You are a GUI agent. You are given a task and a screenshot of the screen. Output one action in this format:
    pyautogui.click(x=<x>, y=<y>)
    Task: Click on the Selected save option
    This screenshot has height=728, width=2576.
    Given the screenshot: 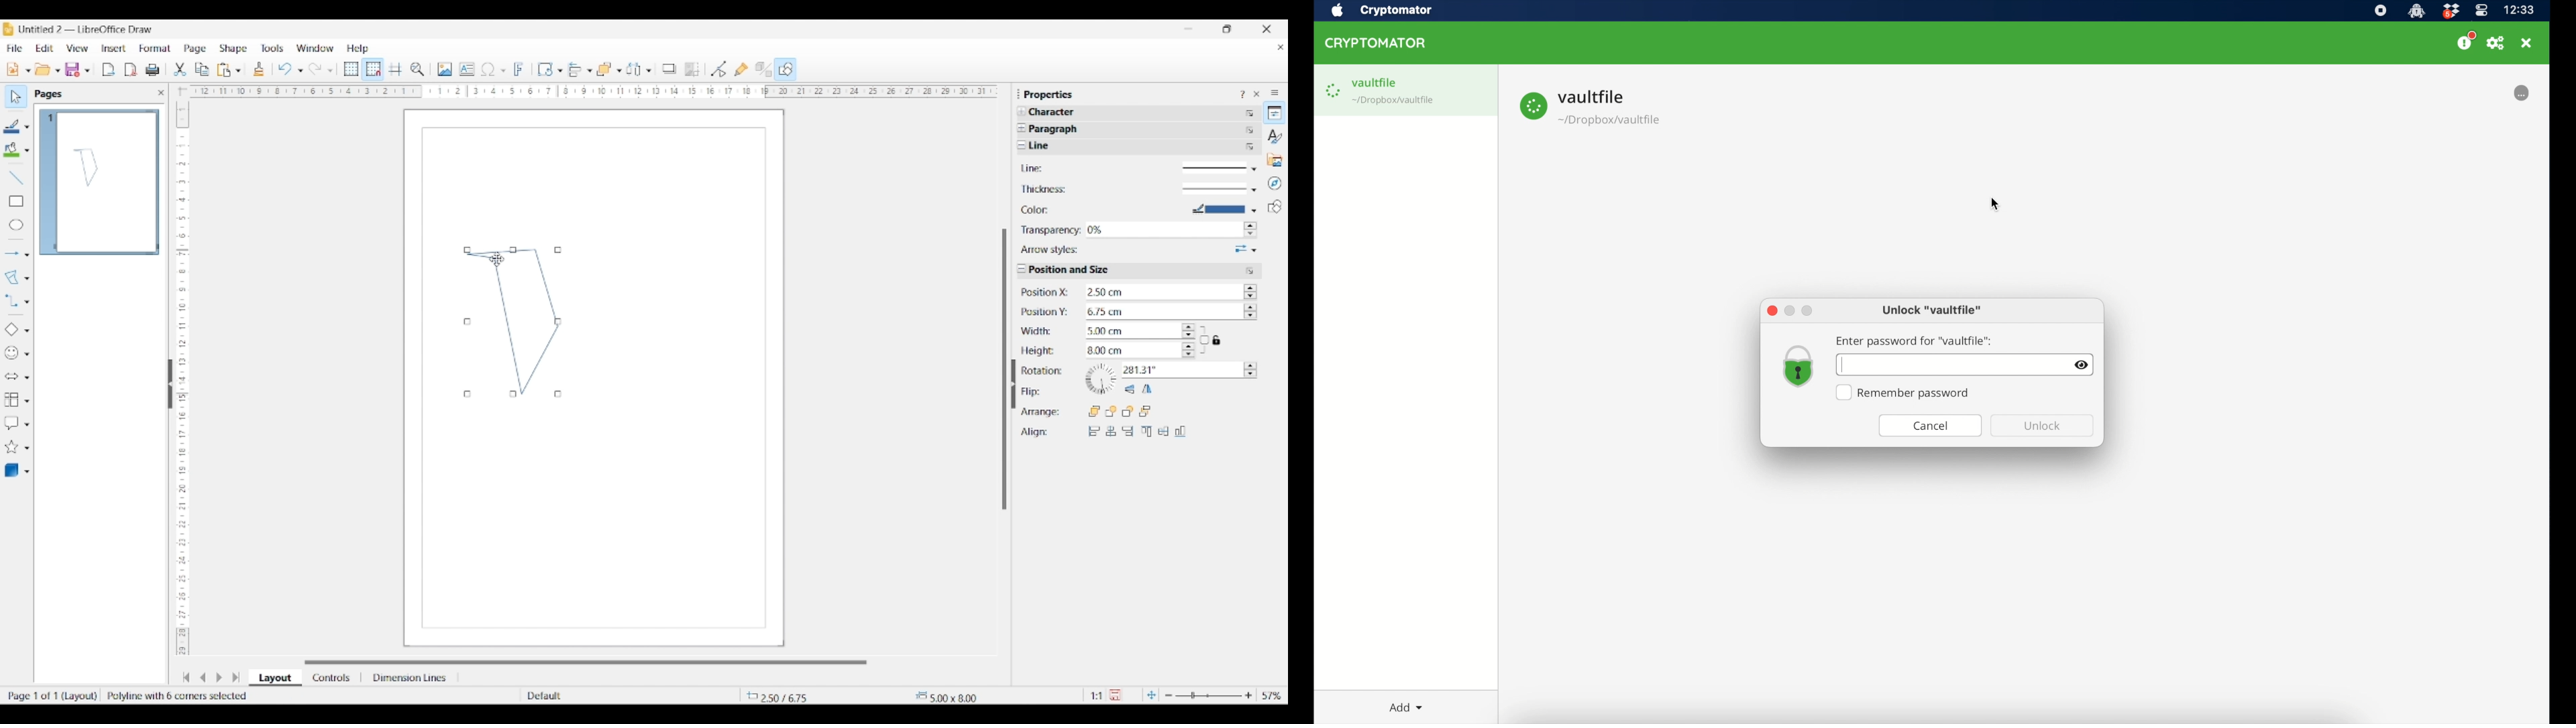 What is the action you would take?
    pyautogui.click(x=73, y=69)
    